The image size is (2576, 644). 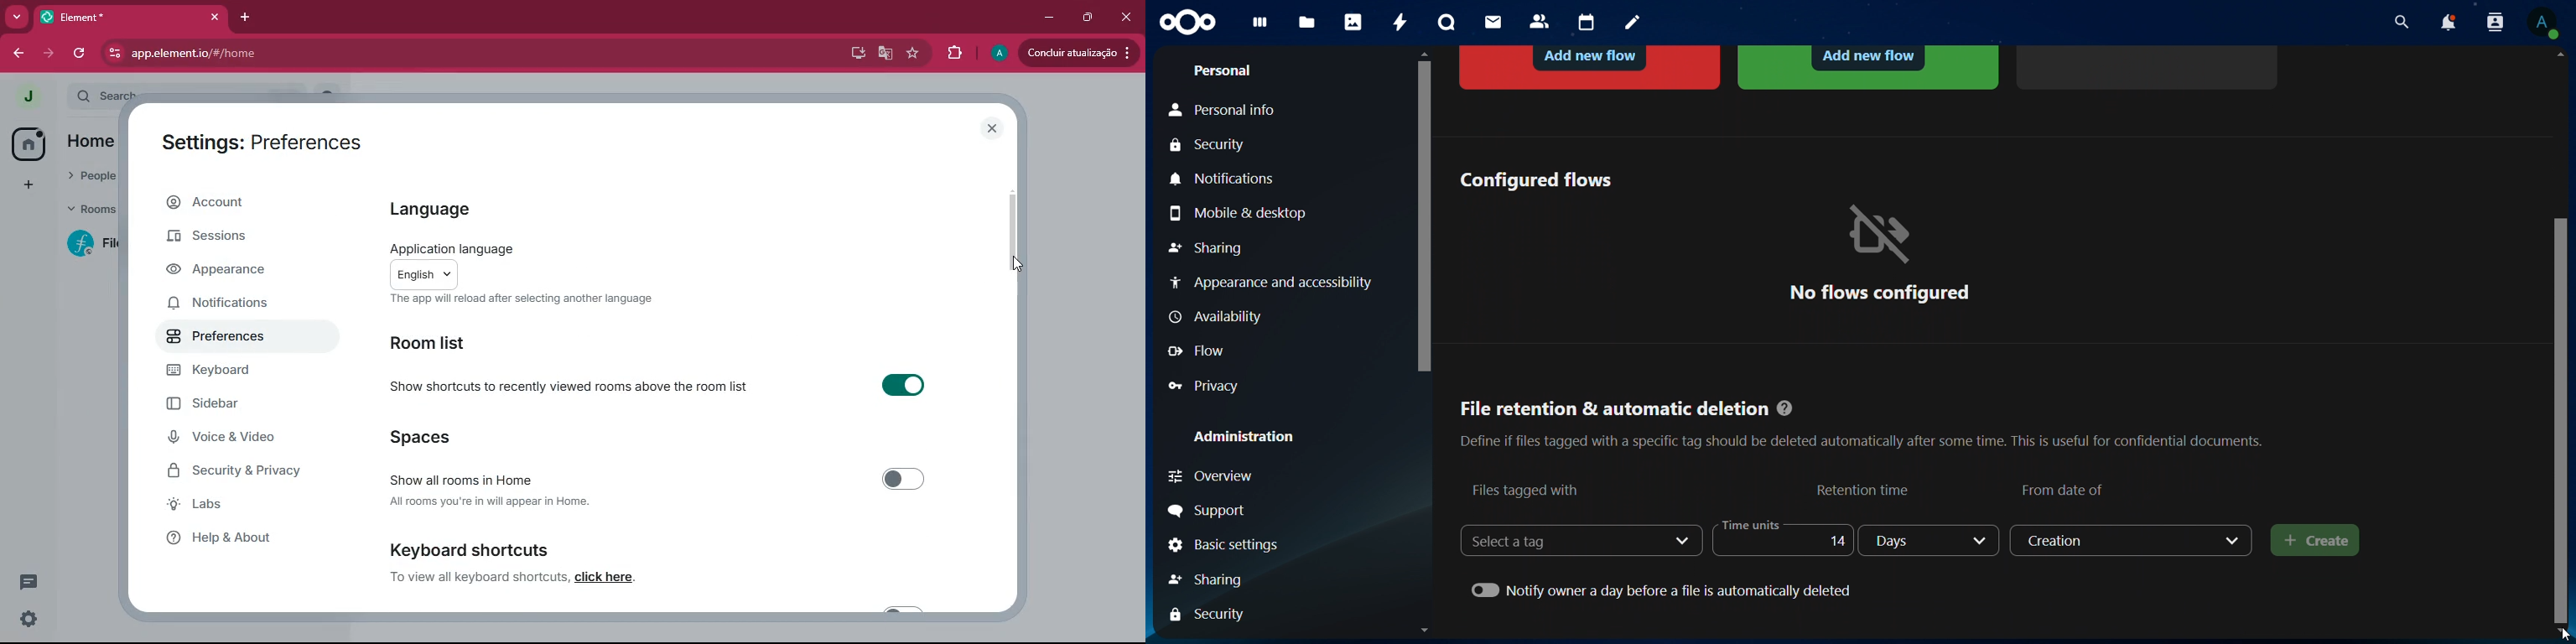 What do you see at coordinates (233, 404) in the screenshot?
I see `sidebar` at bounding box center [233, 404].